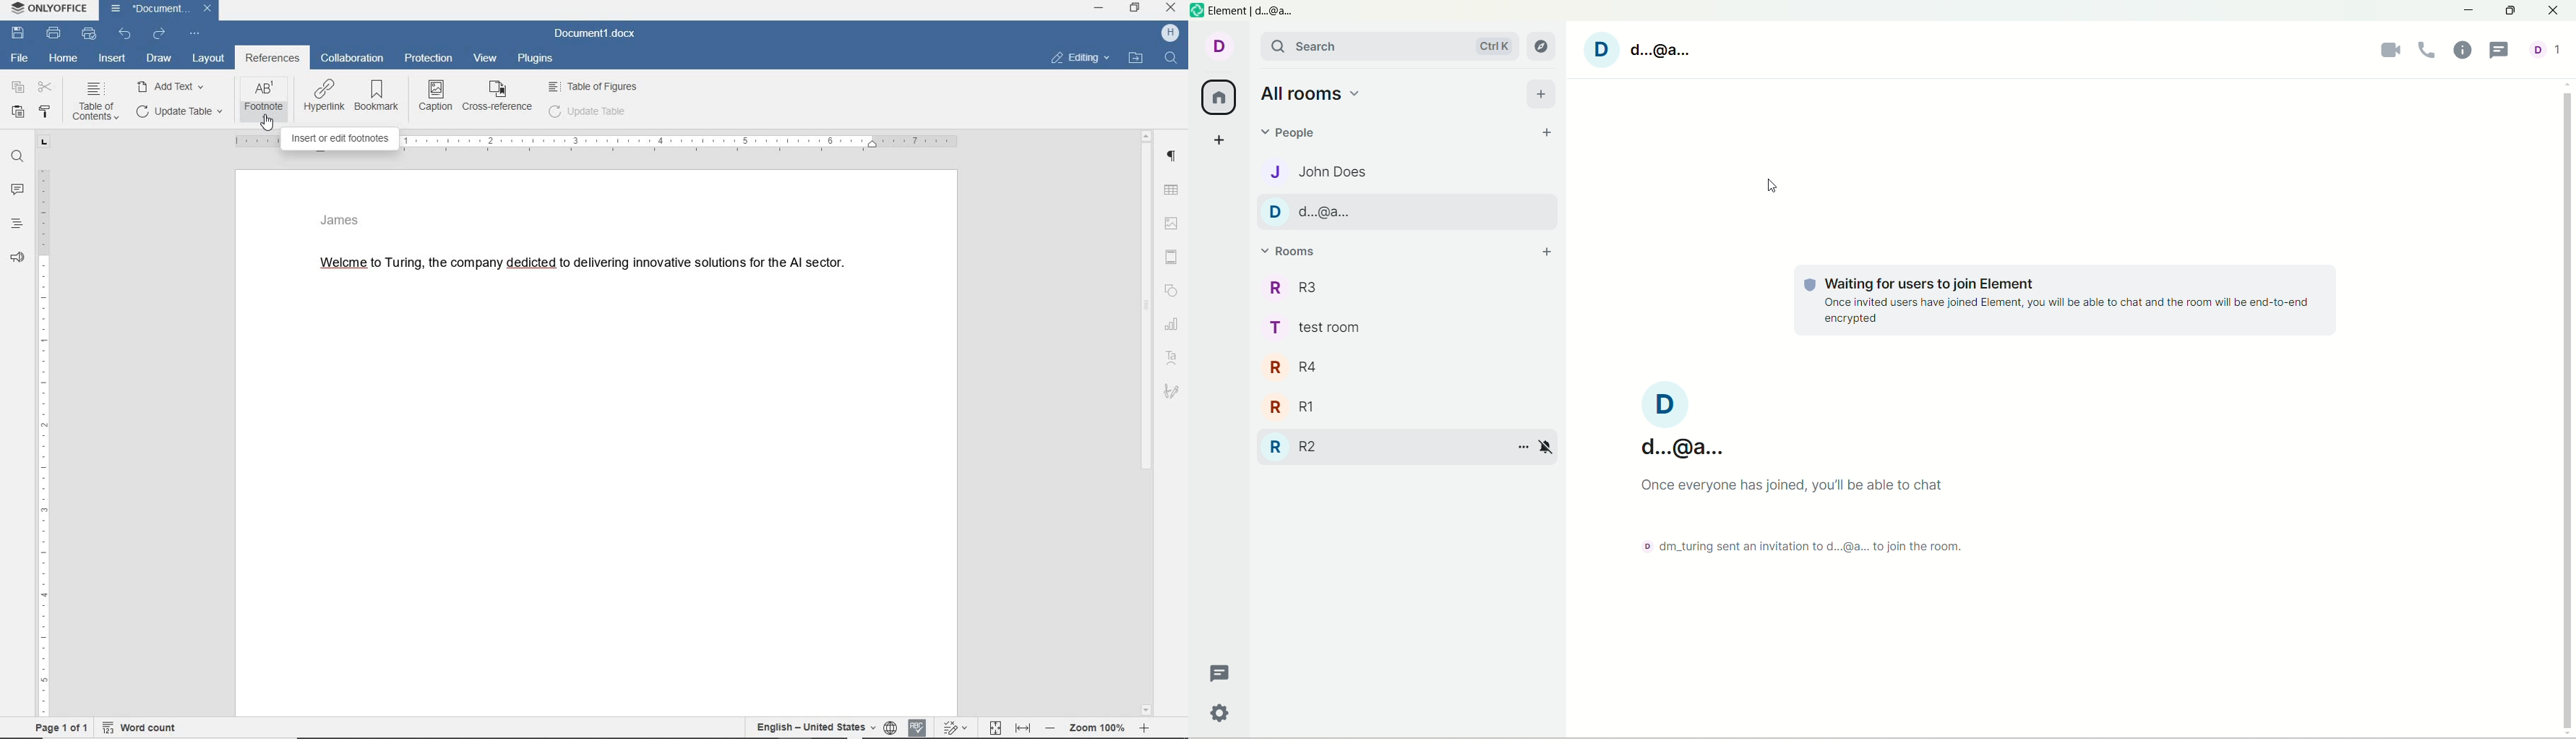  What do you see at coordinates (1296, 249) in the screenshot?
I see `rooms` at bounding box center [1296, 249].